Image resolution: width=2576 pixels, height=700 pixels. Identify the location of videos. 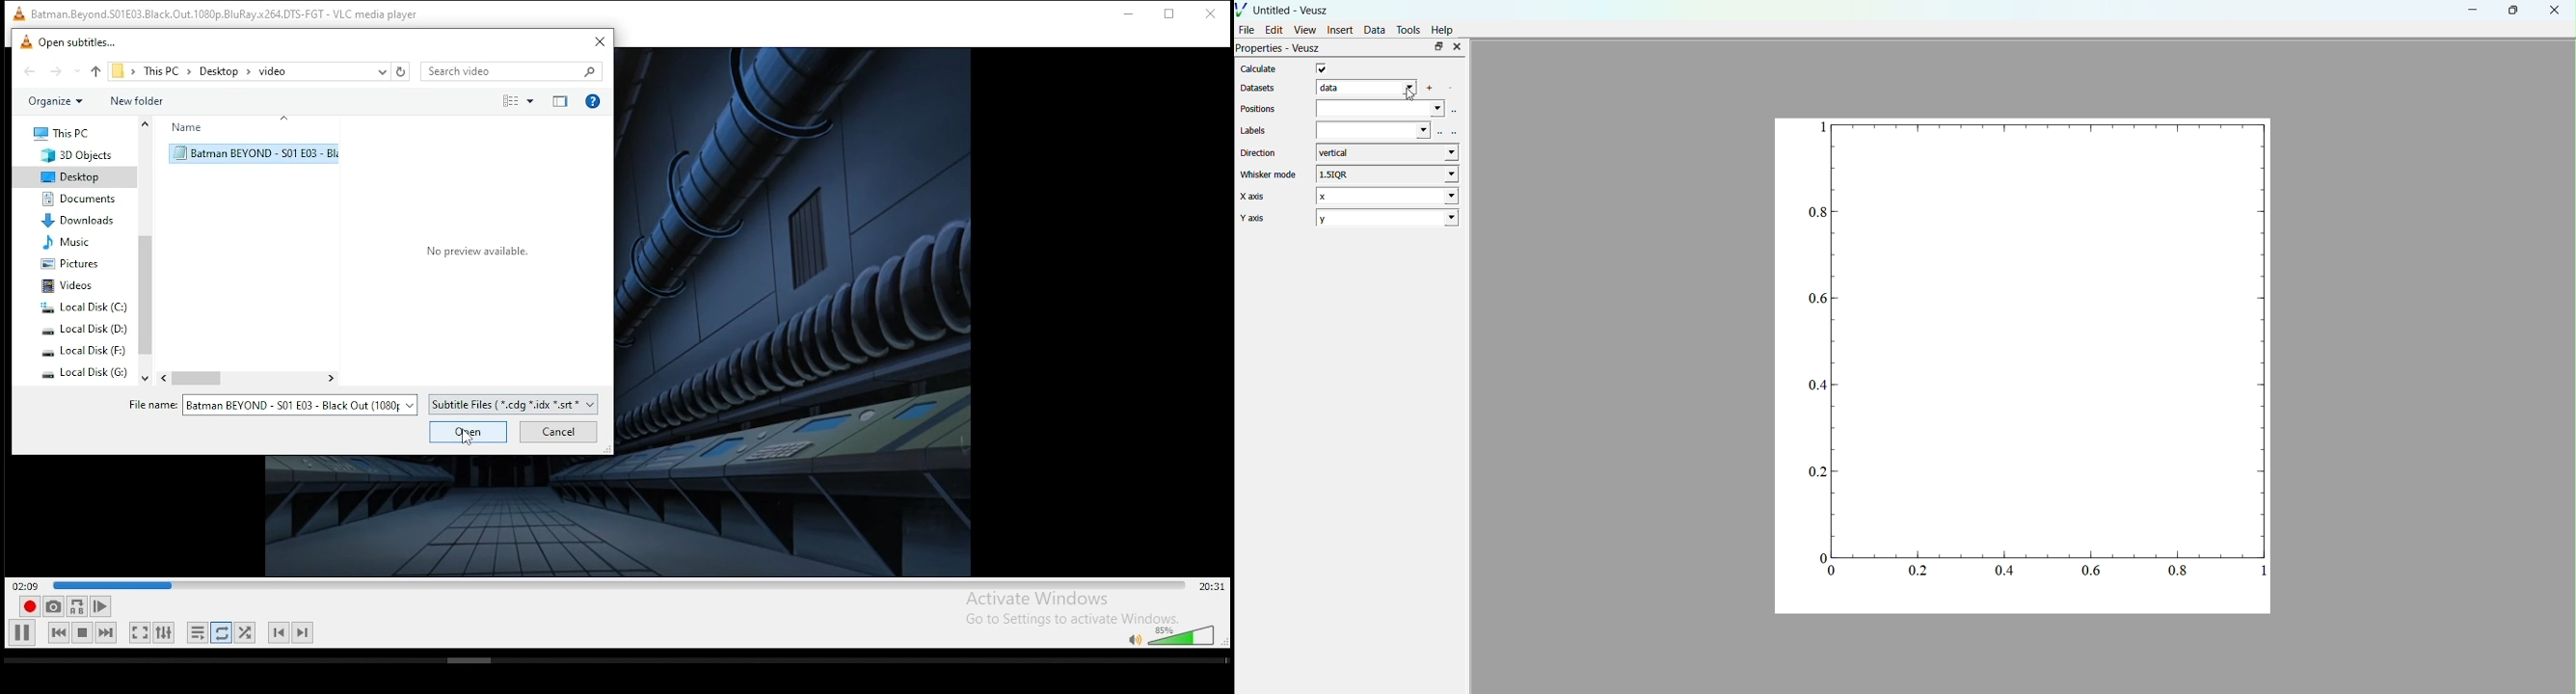
(67, 285).